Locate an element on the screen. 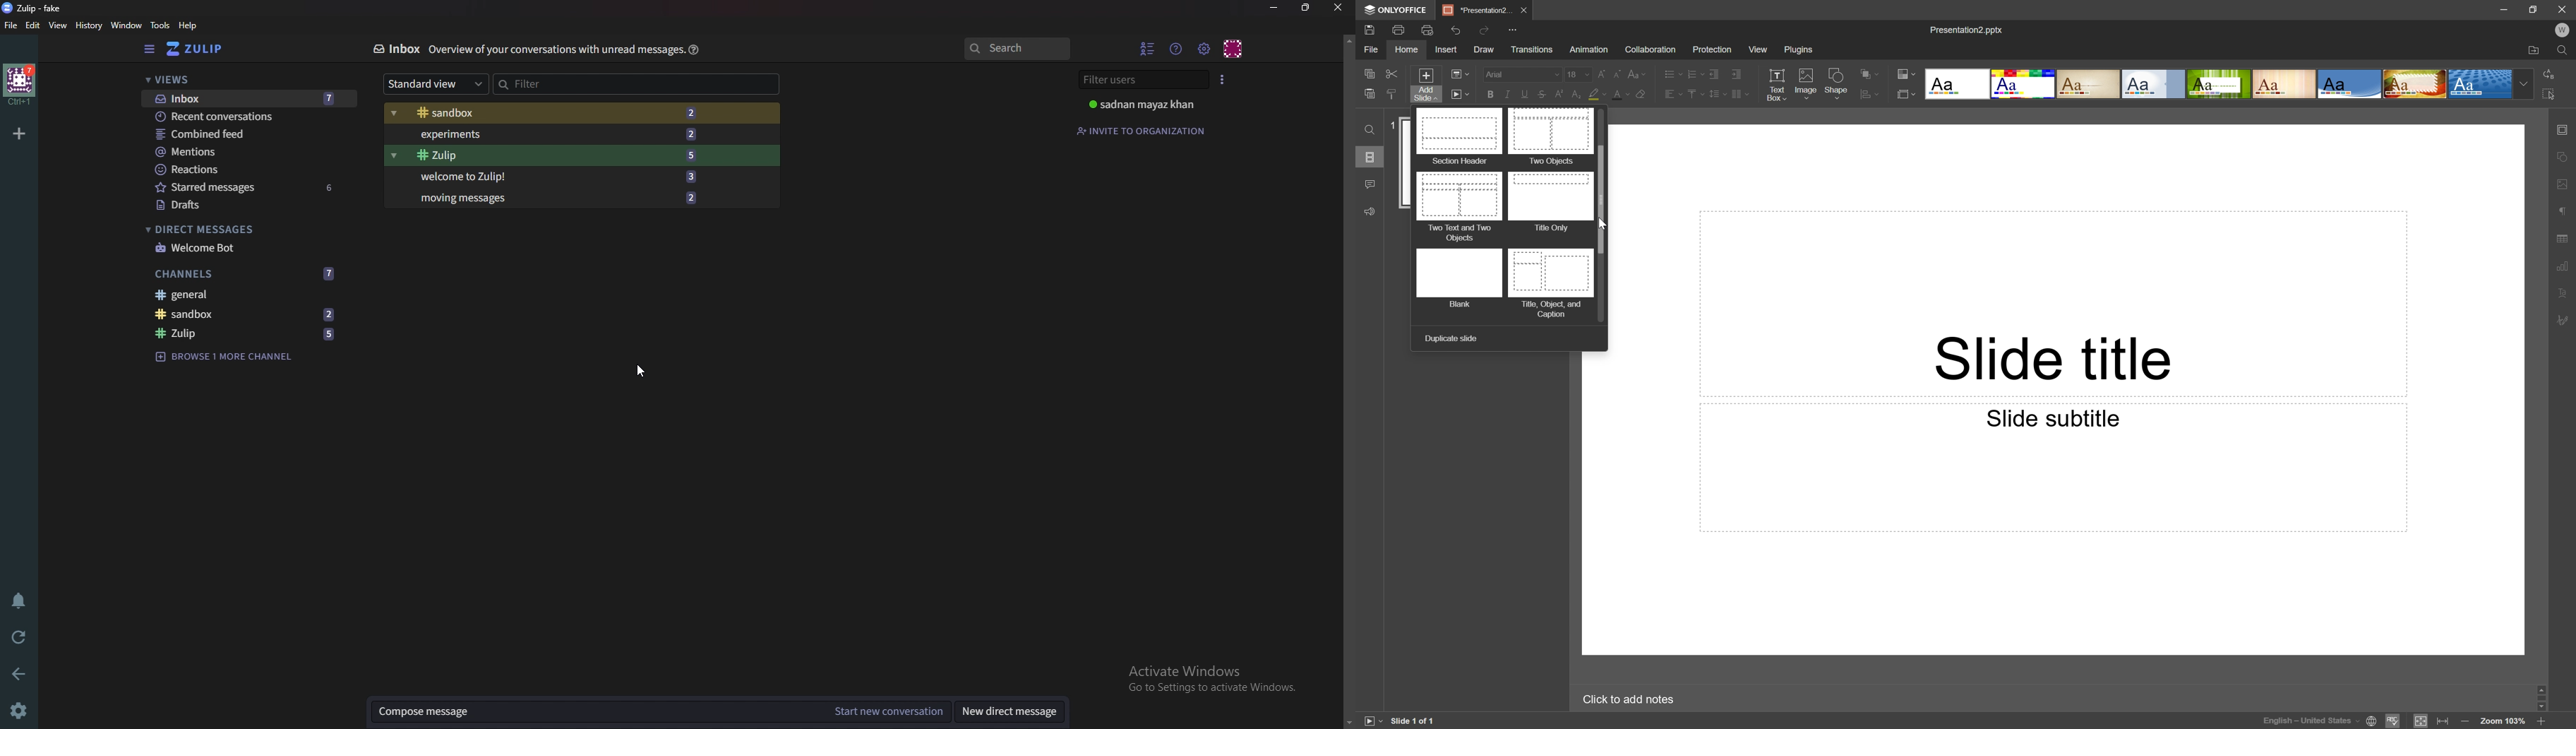 This screenshot has width=2576, height=756. Help is located at coordinates (692, 49).